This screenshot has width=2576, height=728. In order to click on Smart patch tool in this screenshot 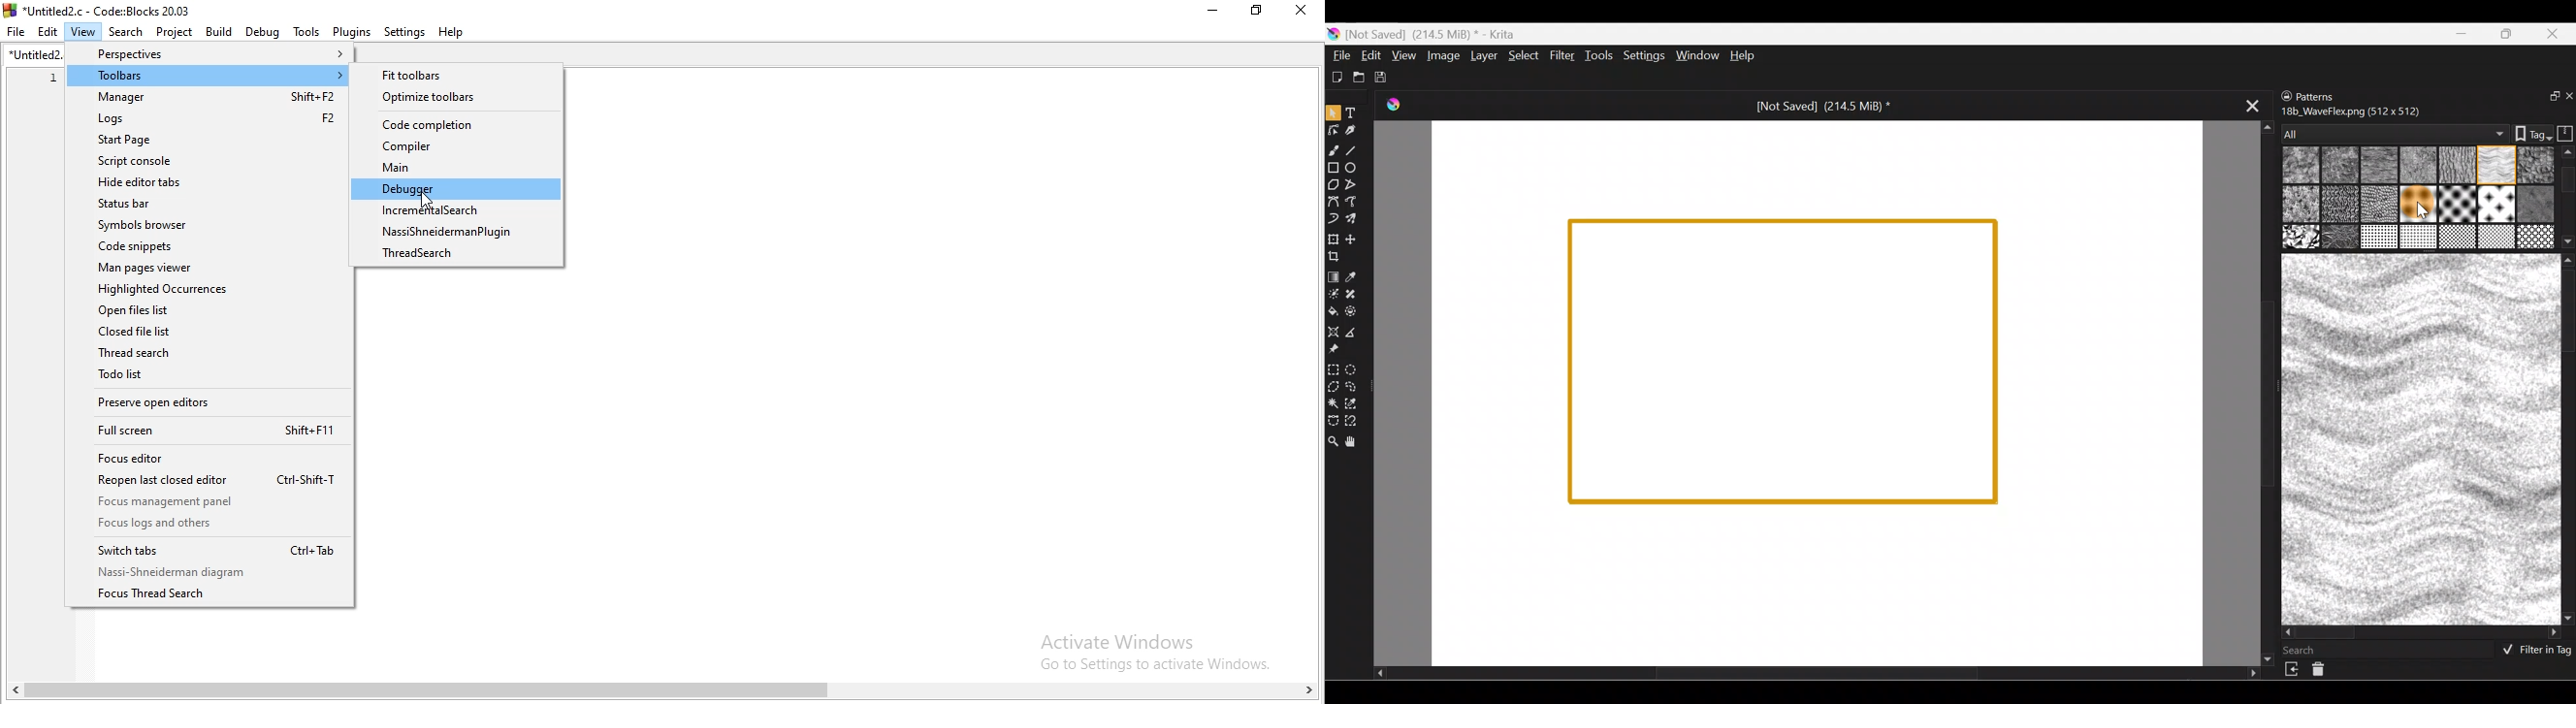, I will do `click(1359, 296)`.